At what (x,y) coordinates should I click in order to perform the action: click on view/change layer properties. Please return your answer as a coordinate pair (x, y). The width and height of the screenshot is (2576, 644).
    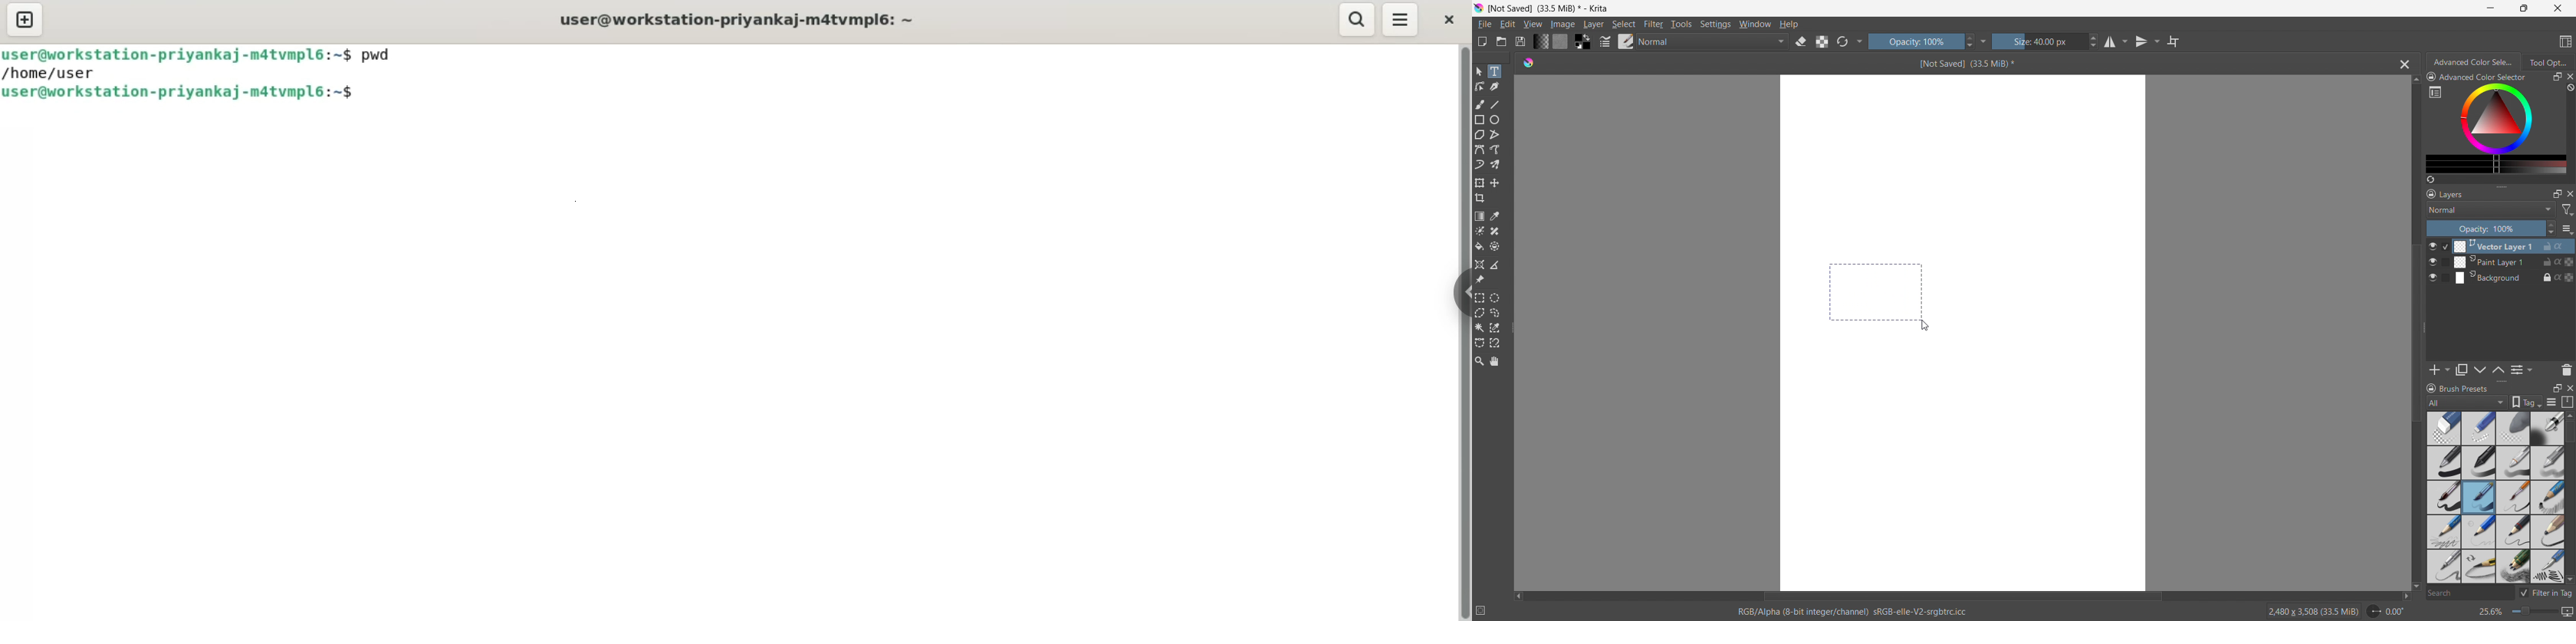
    Looking at the image, I should click on (2521, 369).